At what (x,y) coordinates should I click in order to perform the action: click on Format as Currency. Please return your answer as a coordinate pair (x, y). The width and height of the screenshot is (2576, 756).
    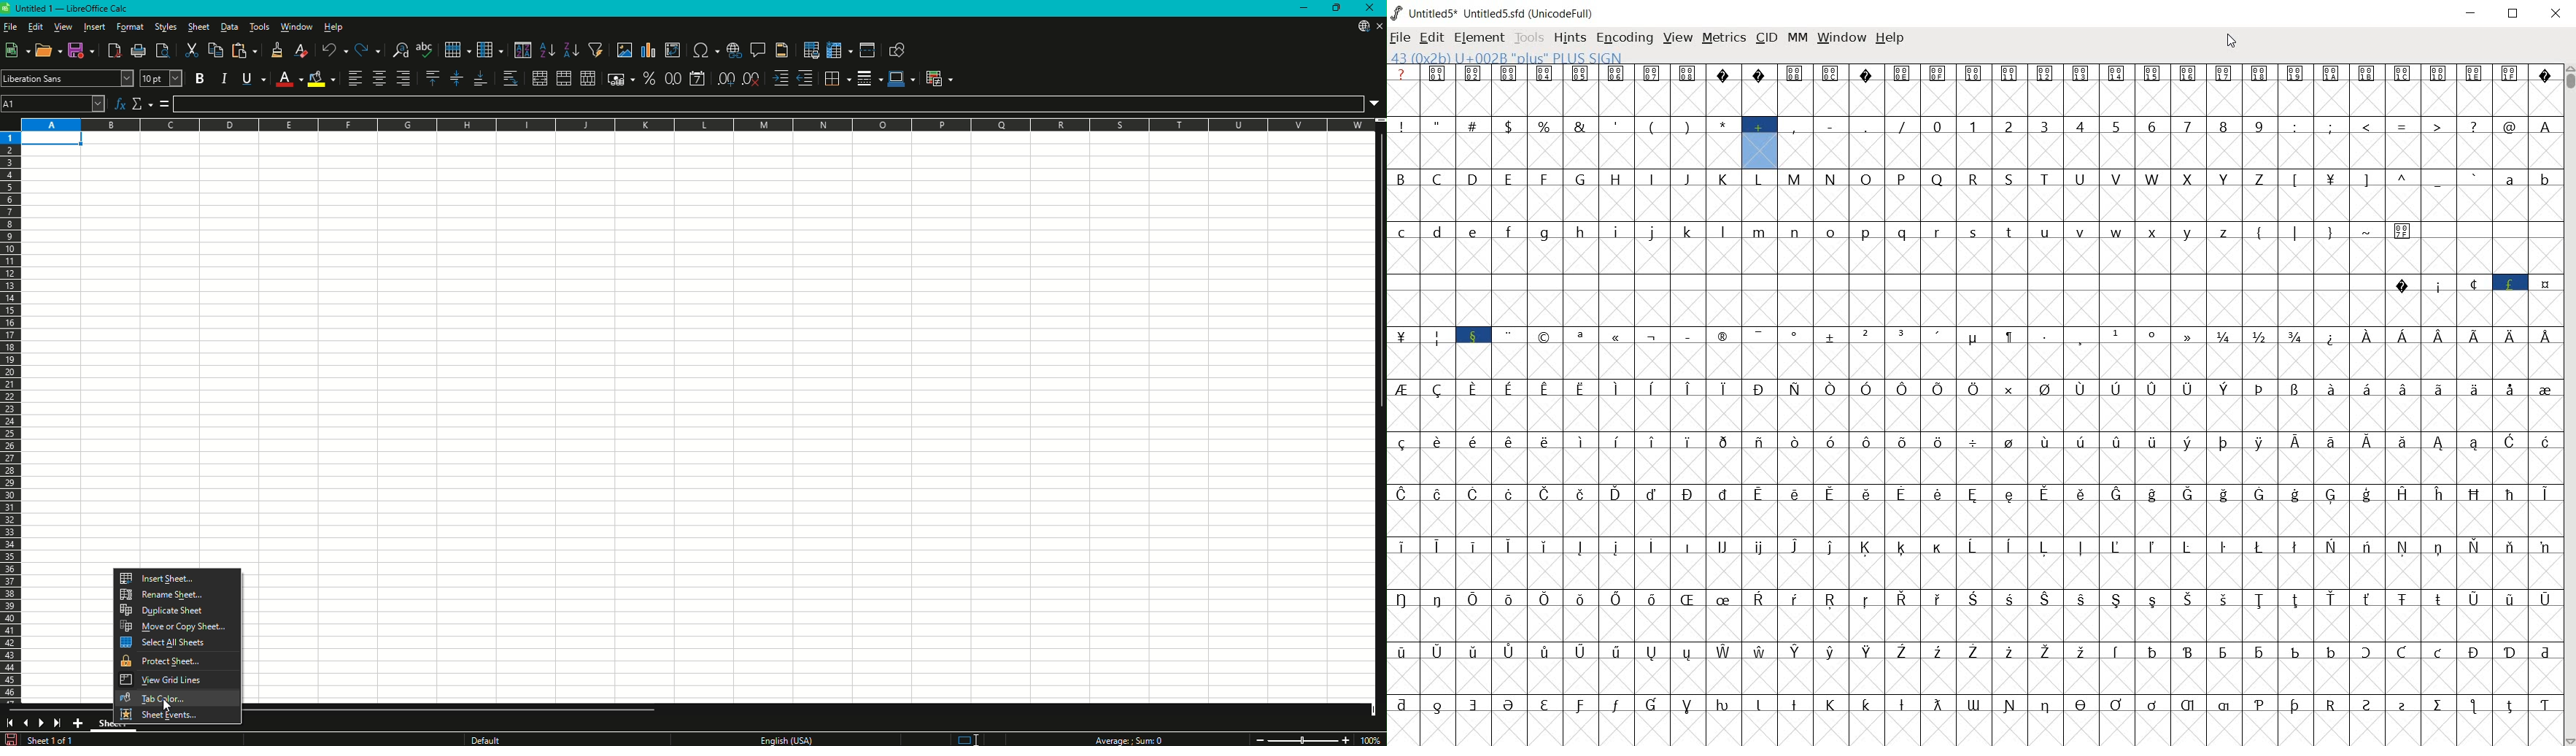
    Looking at the image, I should click on (621, 78).